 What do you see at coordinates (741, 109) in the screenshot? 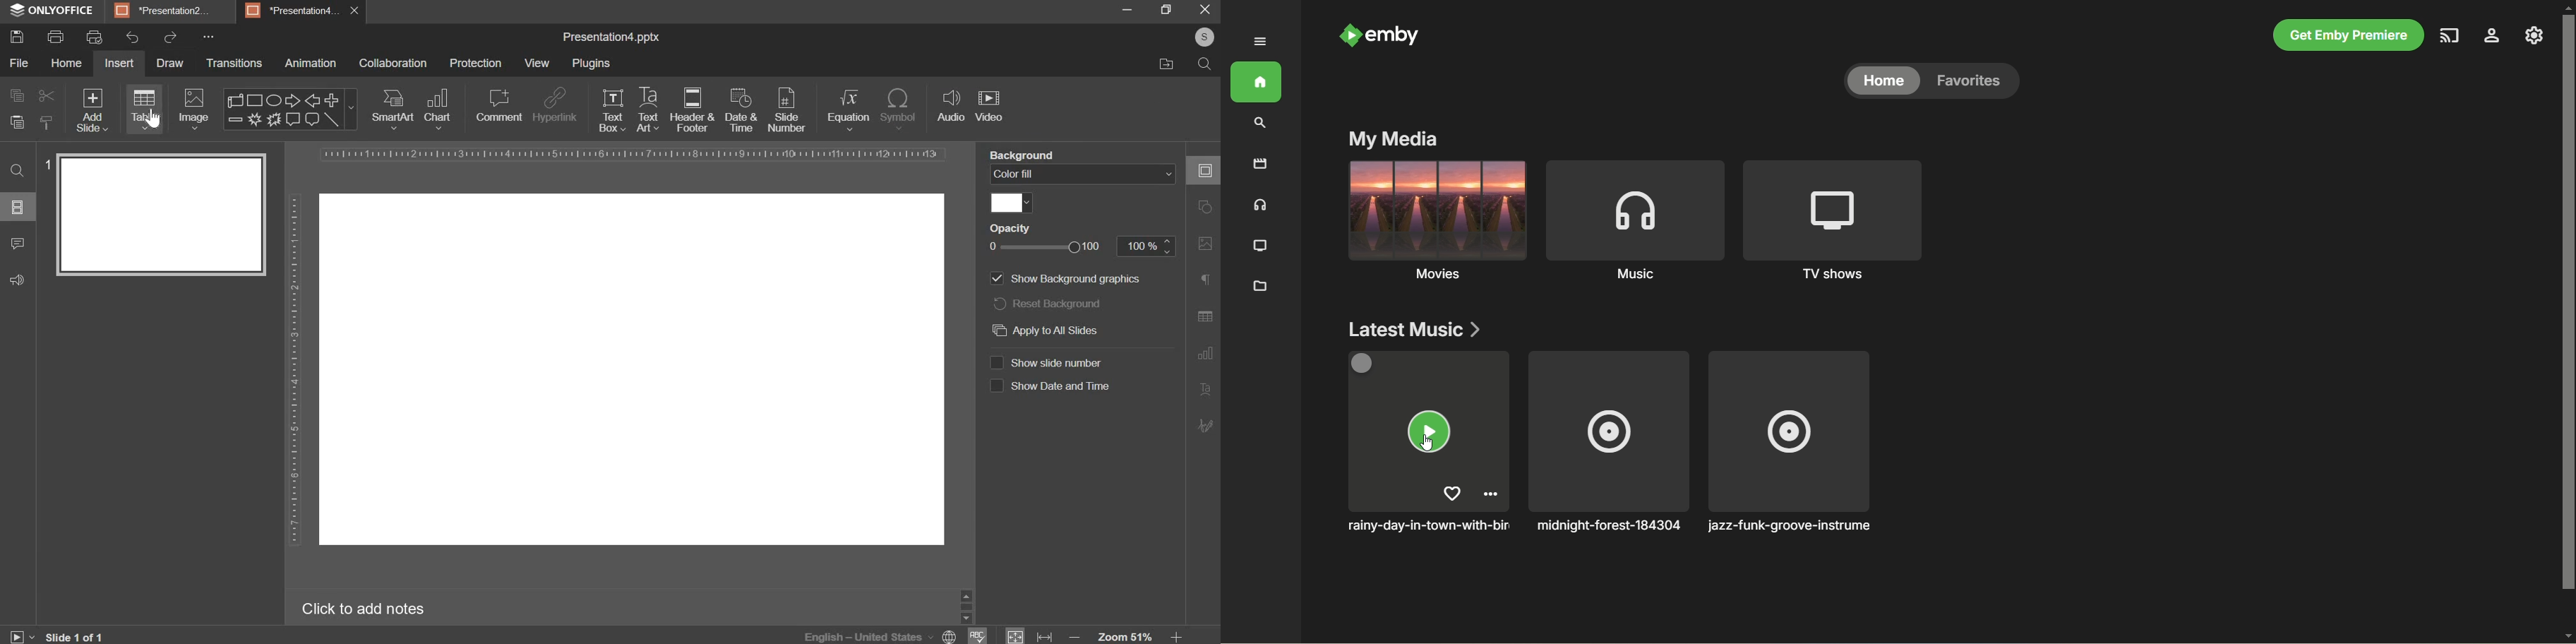
I see `date & time` at bounding box center [741, 109].